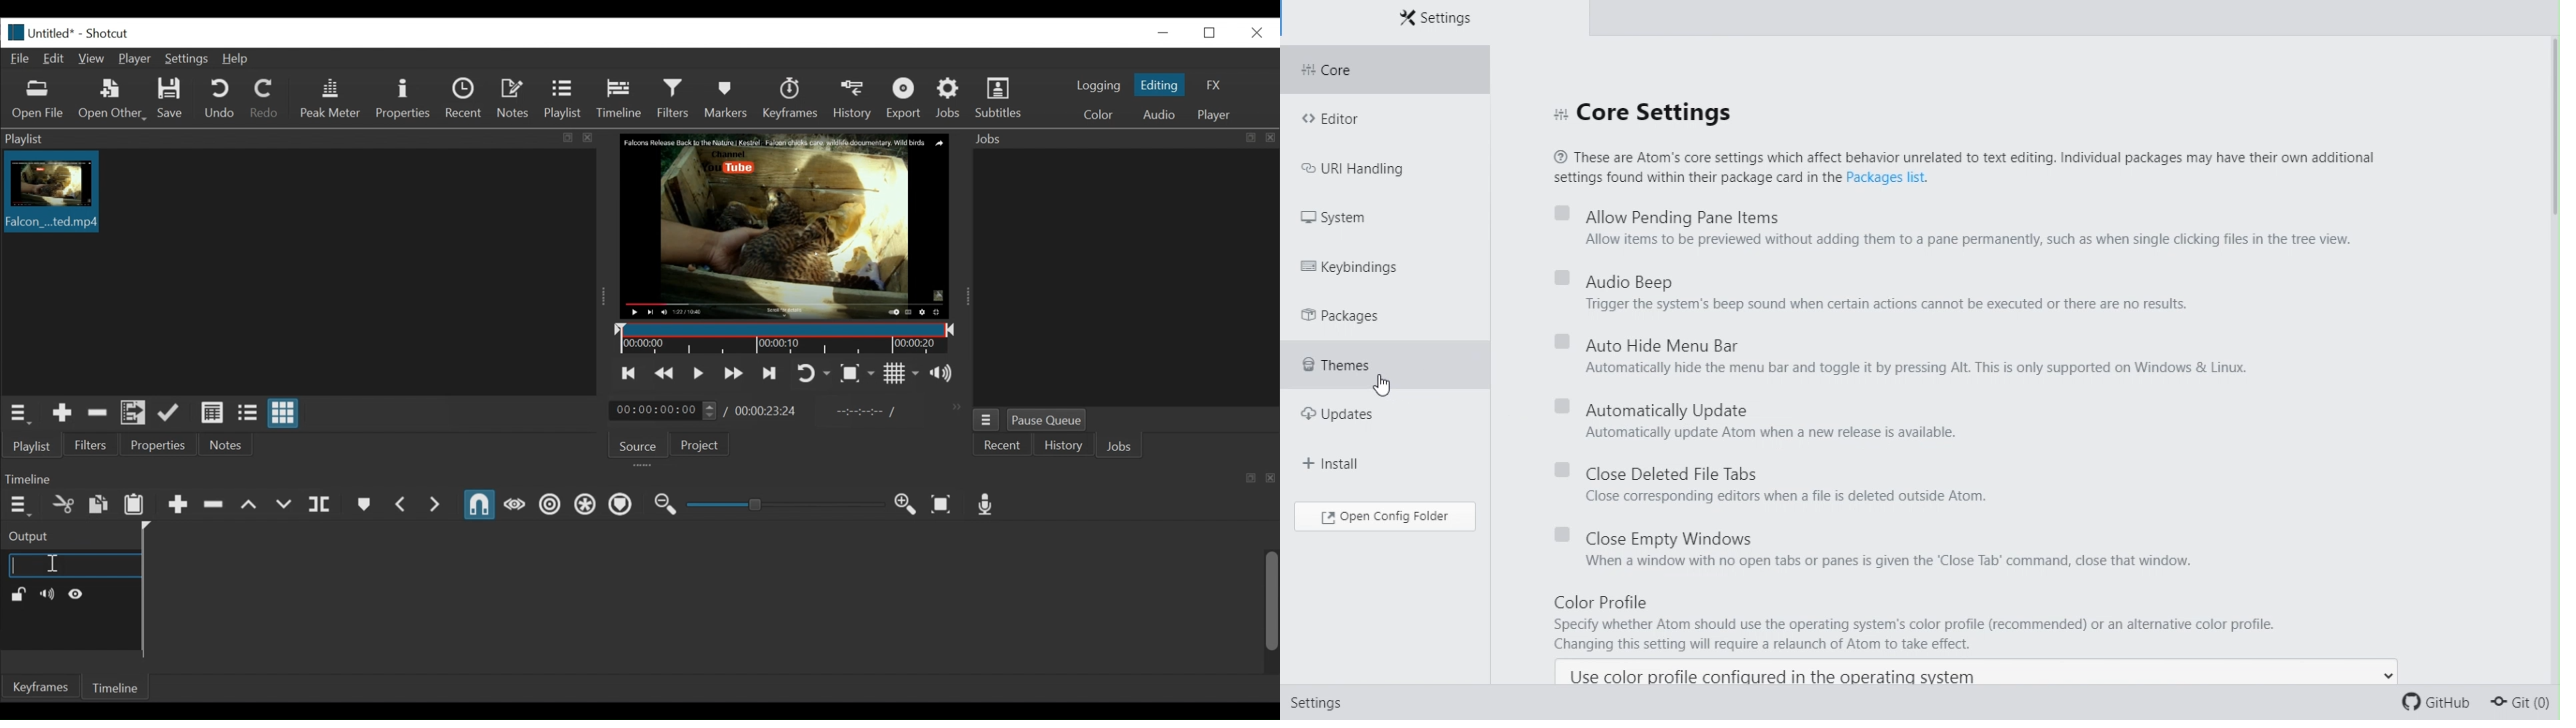 This screenshot has width=2576, height=728. What do you see at coordinates (110, 99) in the screenshot?
I see `Open Other` at bounding box center [110, 99].